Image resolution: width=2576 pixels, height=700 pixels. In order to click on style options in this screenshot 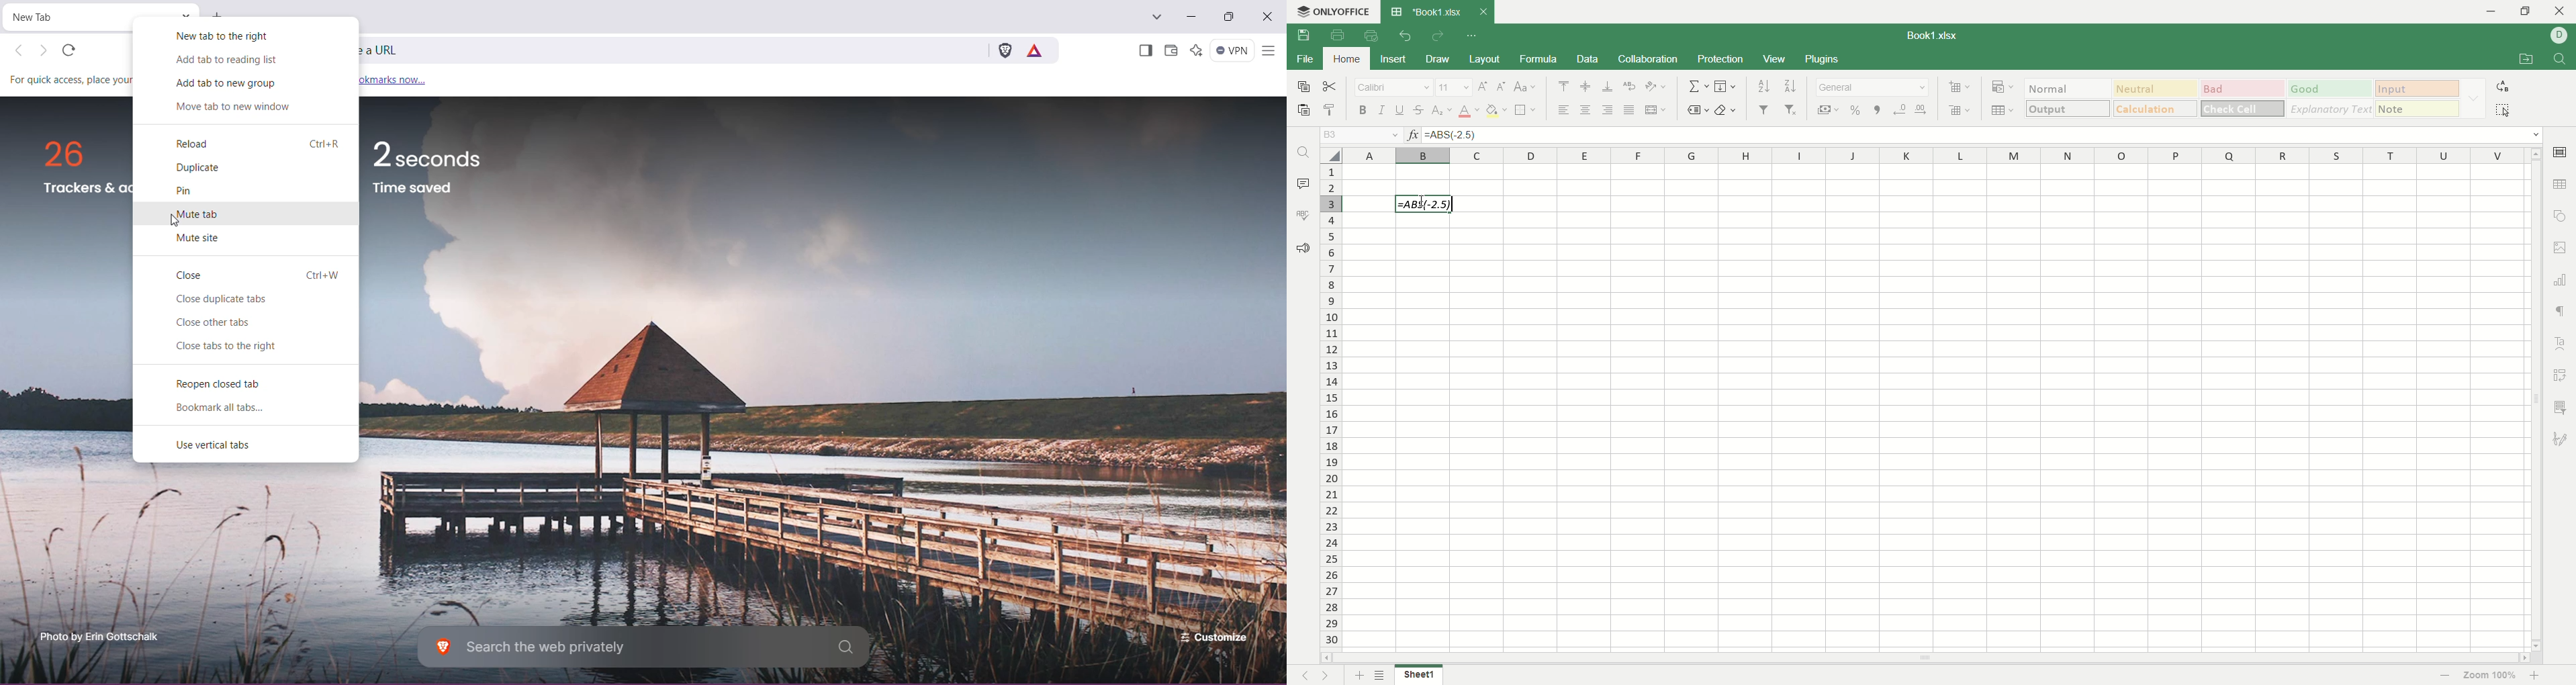, I will do `click(2473, 98)`.